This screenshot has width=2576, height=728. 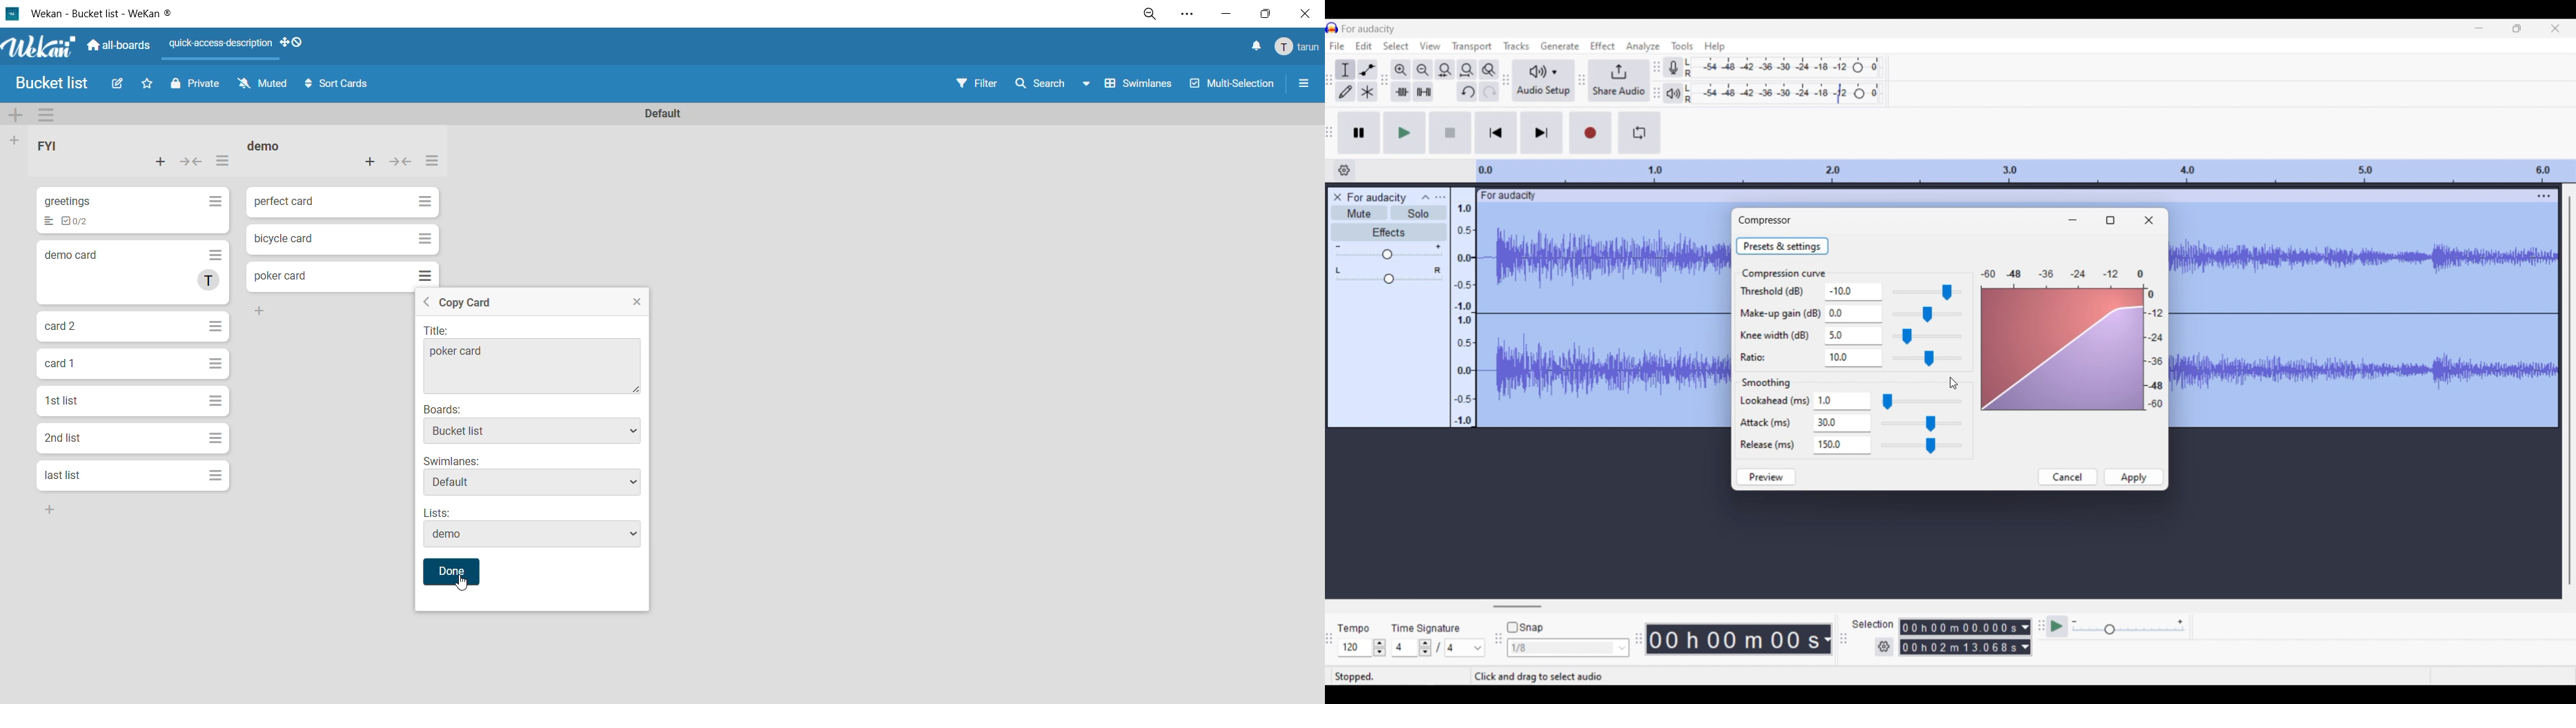 I want to click on Text box for Knee width, so click(x=1852, y=336).